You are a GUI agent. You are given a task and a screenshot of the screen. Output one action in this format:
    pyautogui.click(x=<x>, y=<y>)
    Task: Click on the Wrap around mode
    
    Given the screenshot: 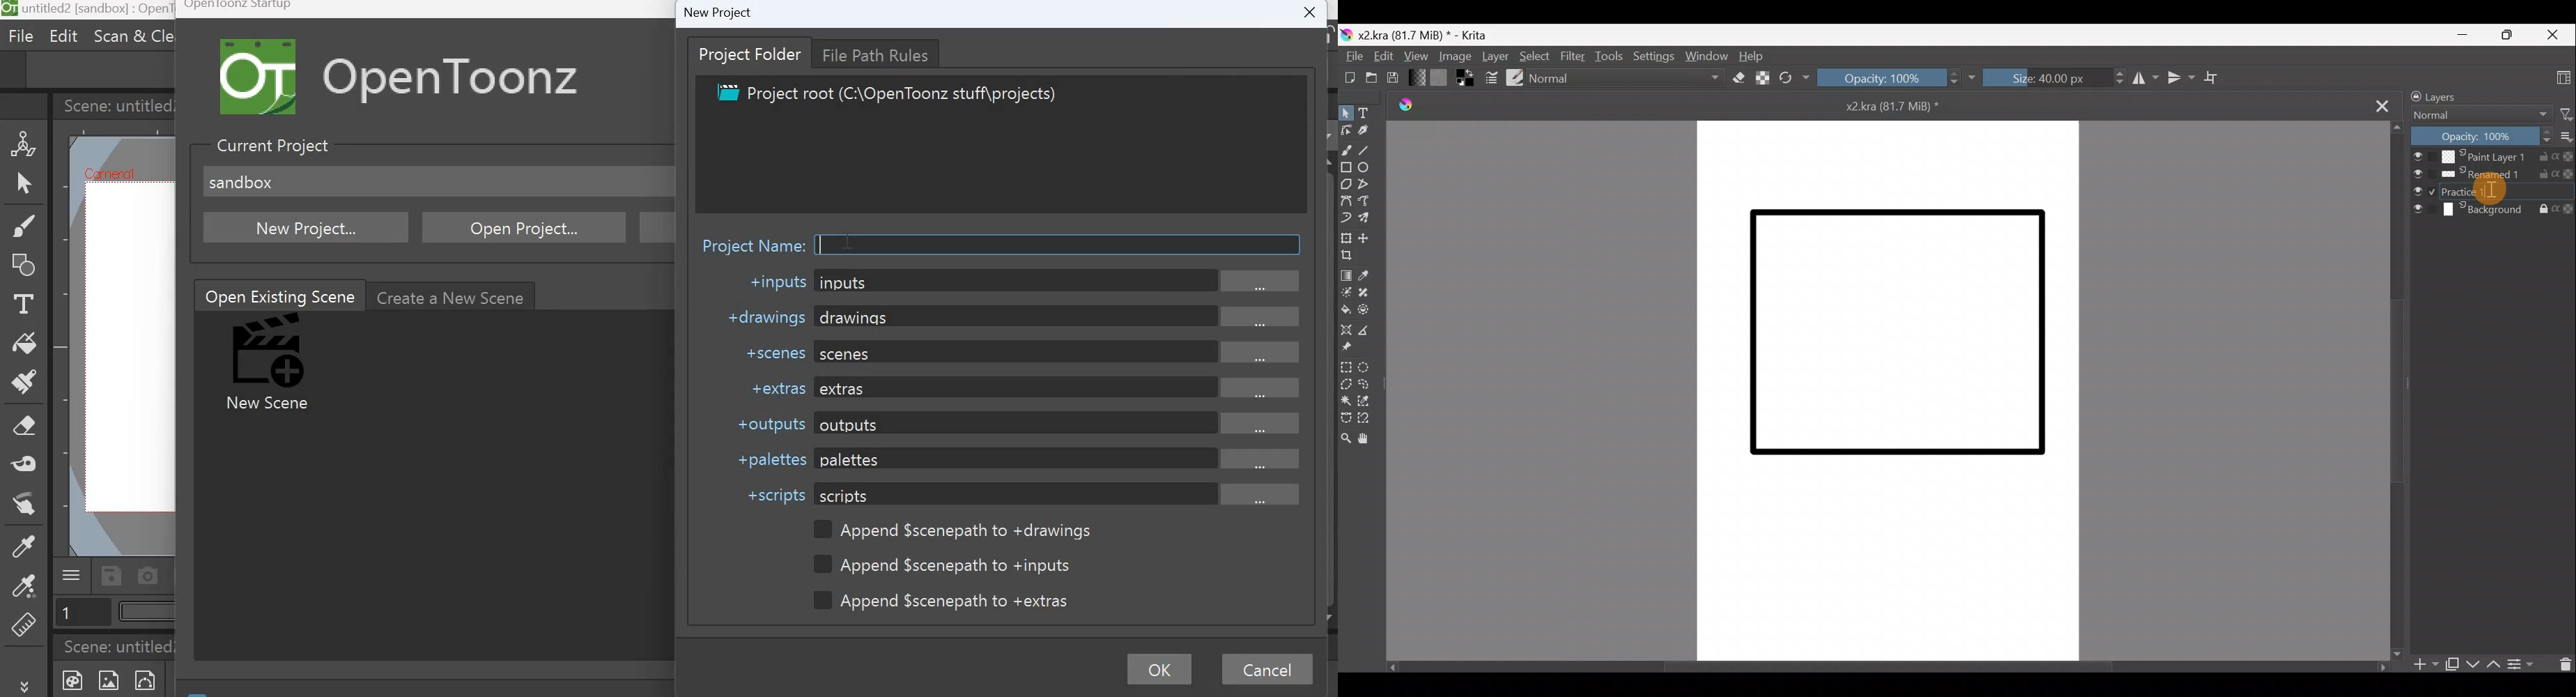 What is the action you would take?
    pyautogui.click(x=2216, y=77)
    